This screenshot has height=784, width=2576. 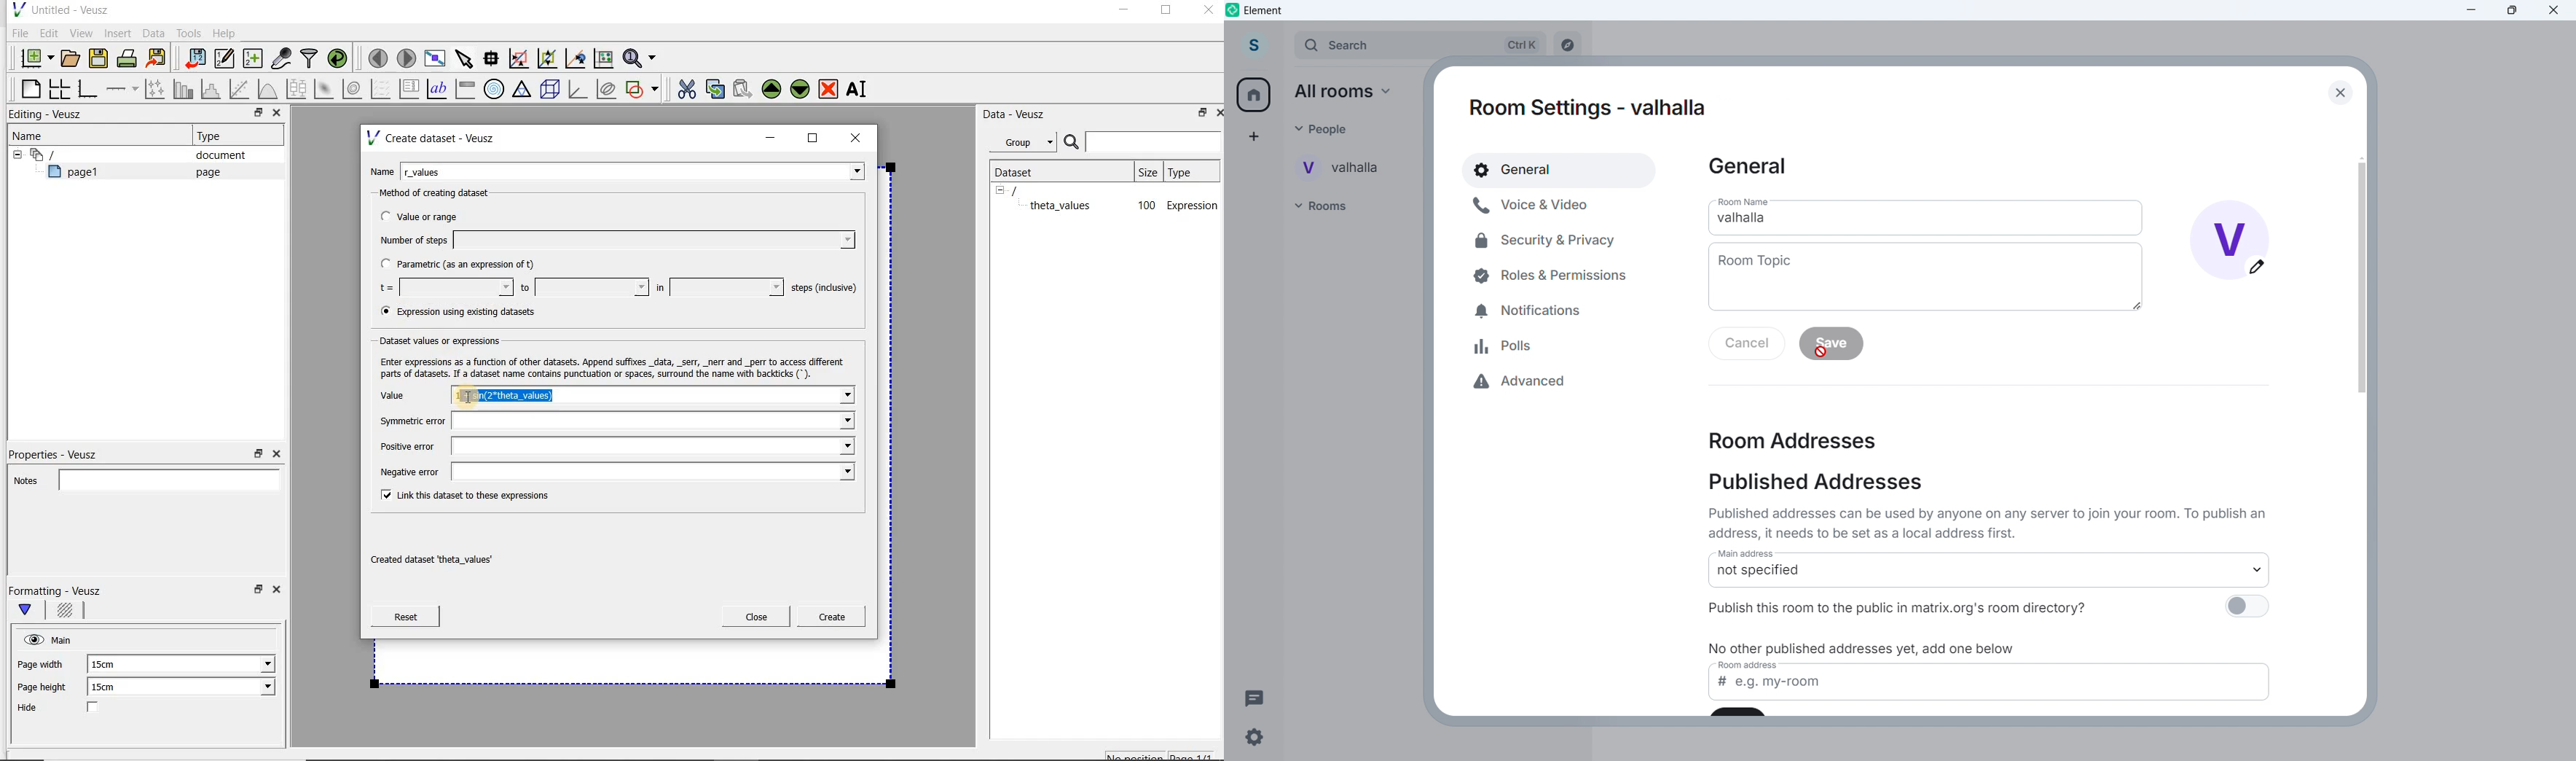 What do you see at coordinates (2339, 92) in the screenshot?
I see `Close ` at bounding box center [2339, 92].